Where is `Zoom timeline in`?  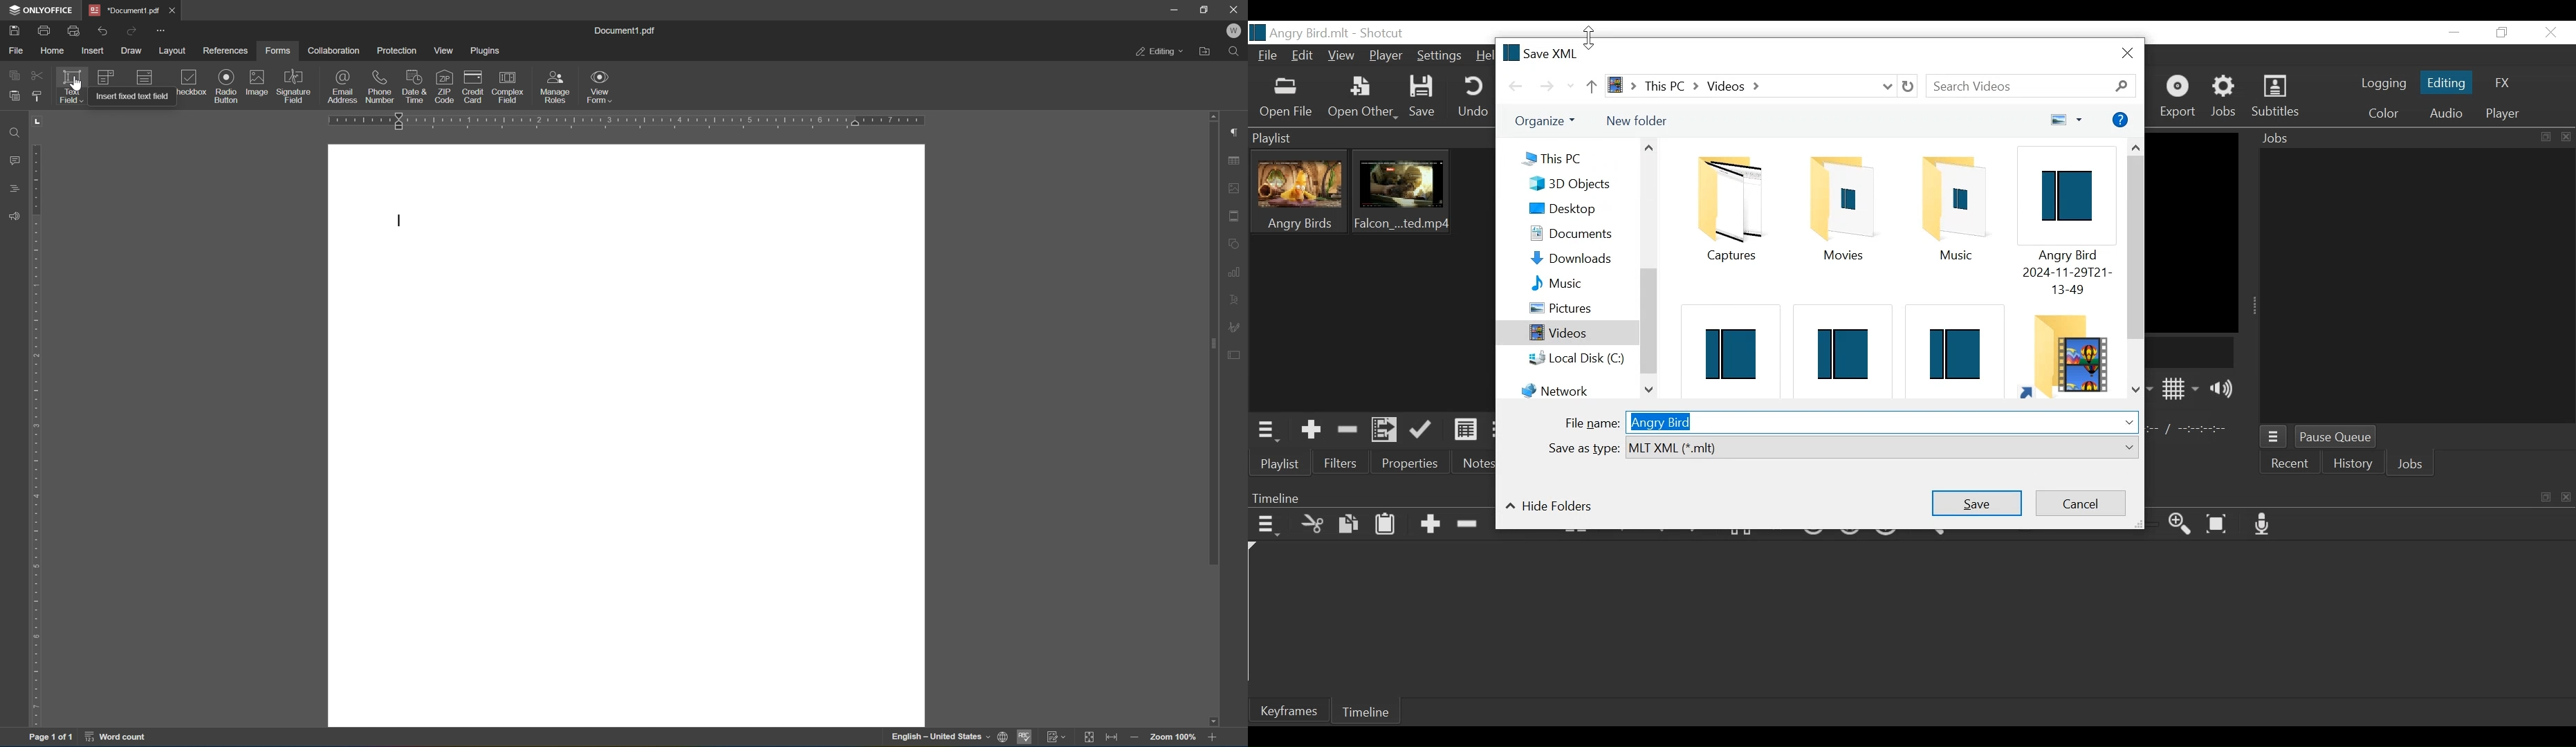 Zoom timeline in is located at coordinates (2182, 525).